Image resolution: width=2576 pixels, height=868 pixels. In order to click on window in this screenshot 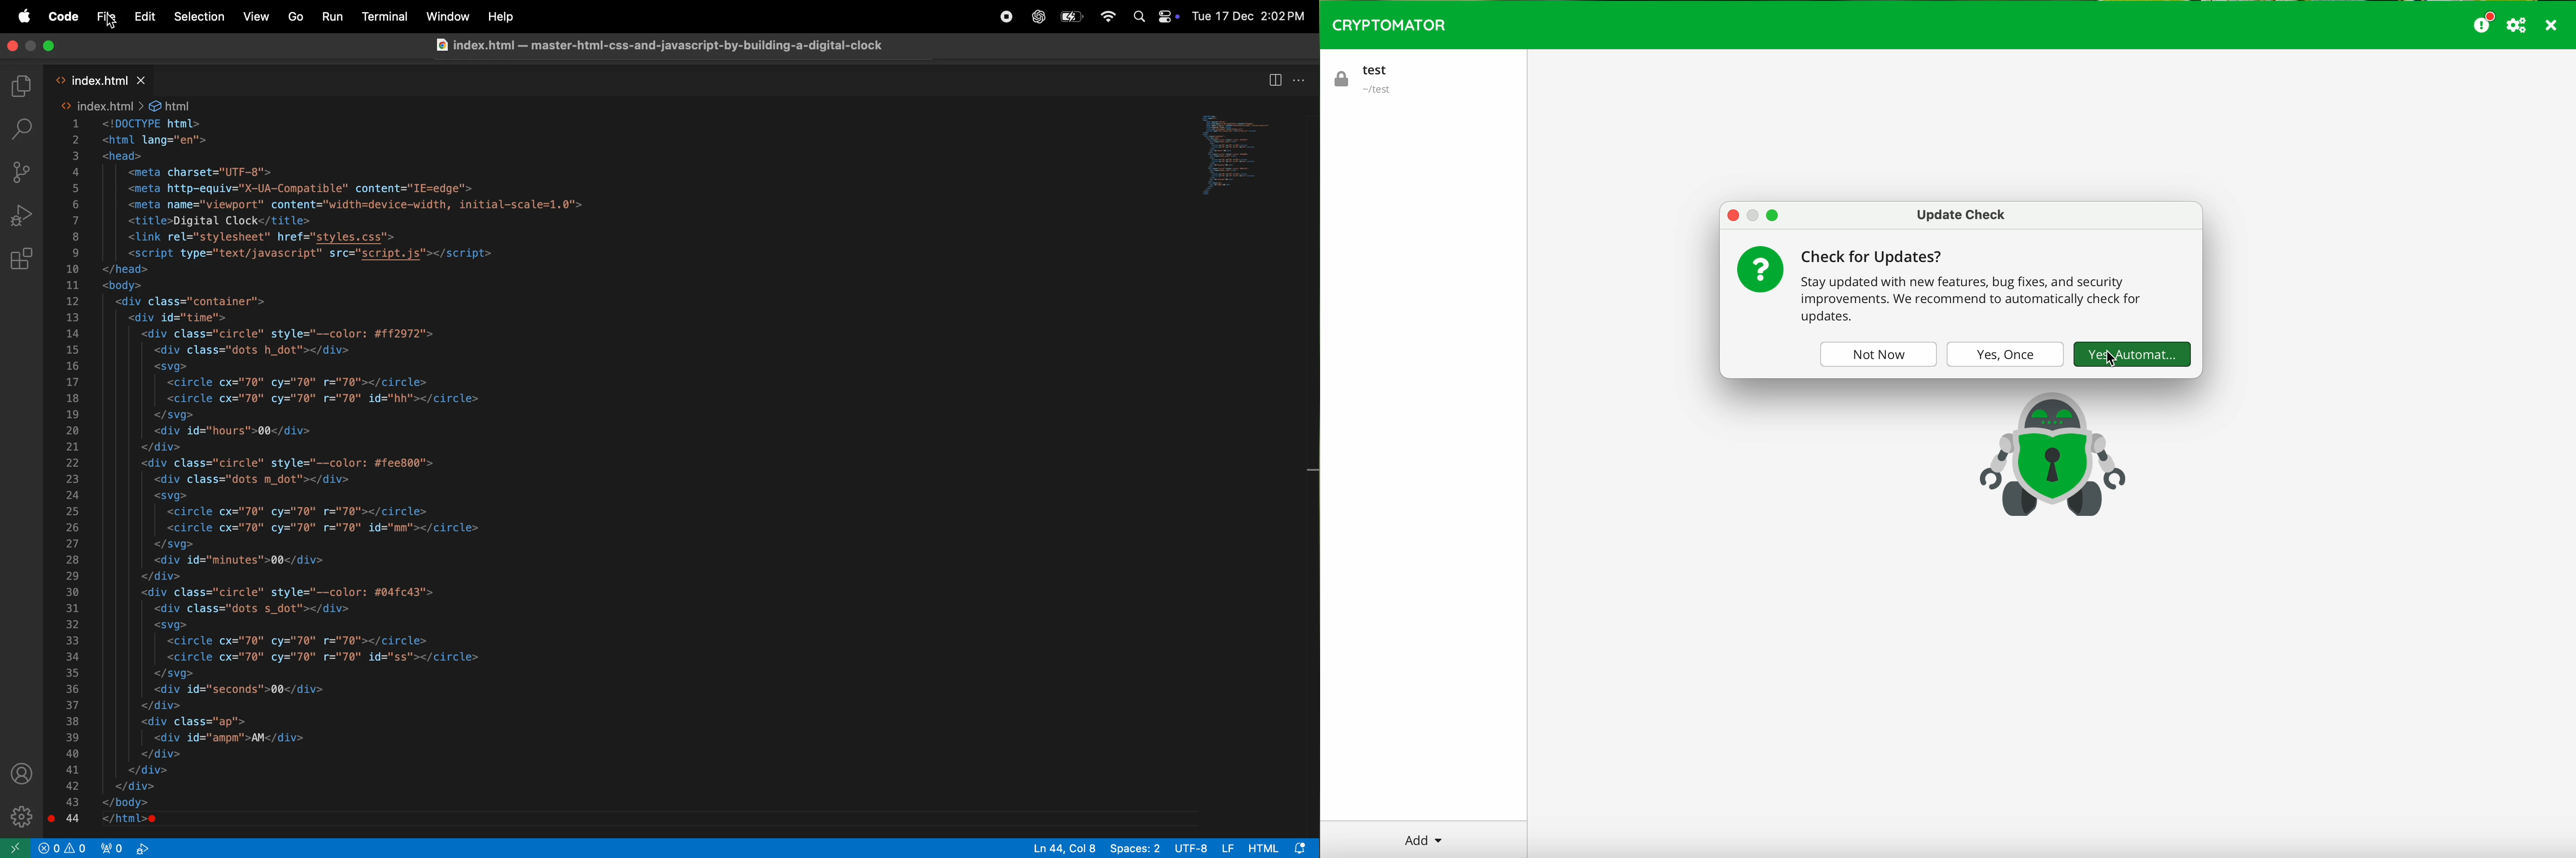, I will do `click(446, 16)`.